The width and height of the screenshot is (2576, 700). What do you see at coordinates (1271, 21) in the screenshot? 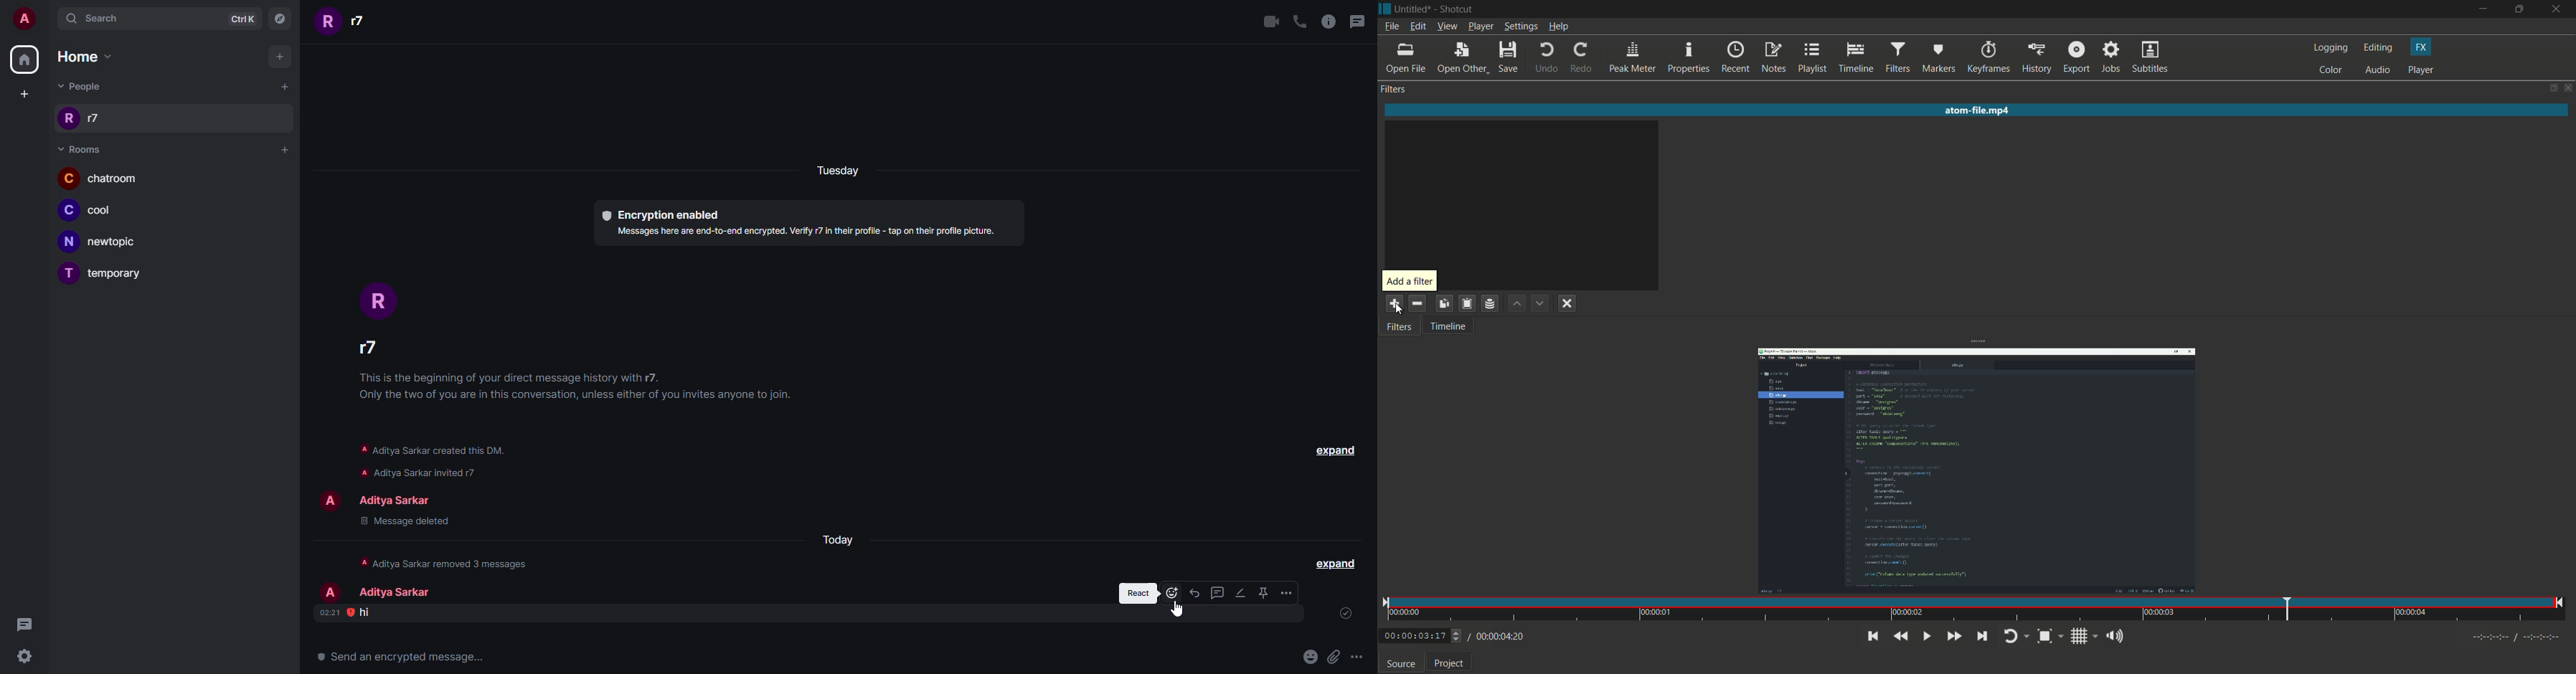
I see `video call` at bounding box center [1271, 21].